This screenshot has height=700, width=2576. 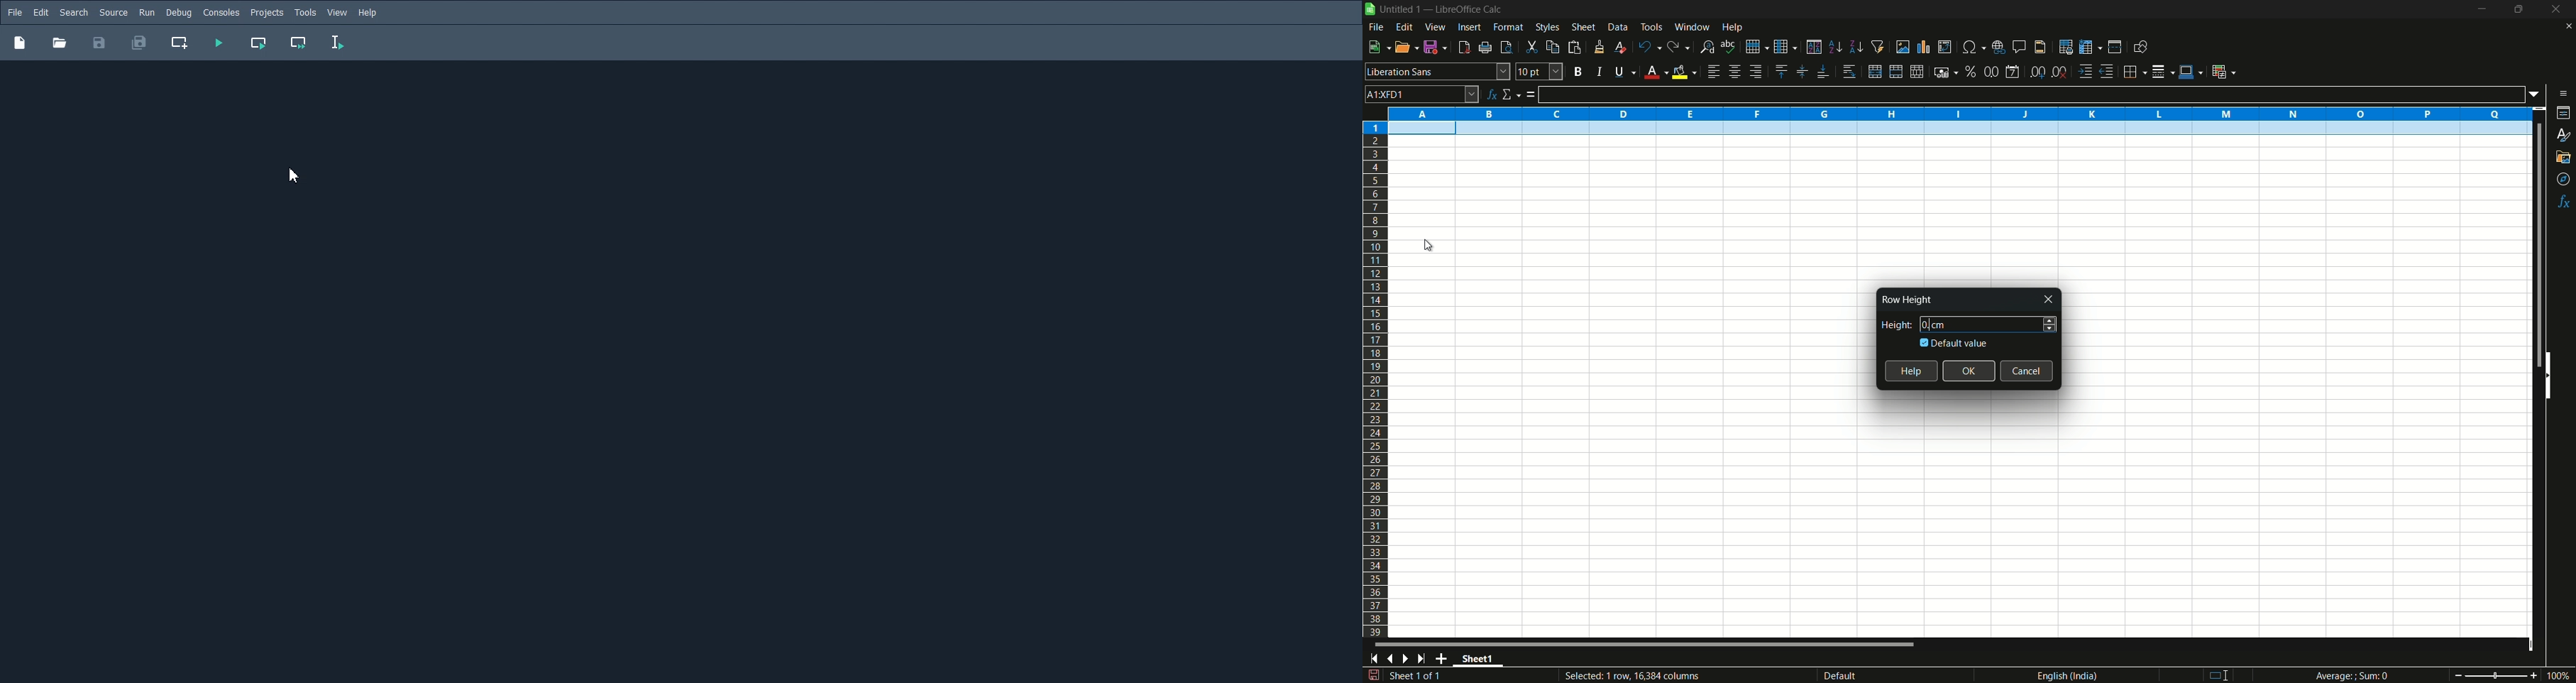 I want to click on center vertically, so click(x=1801, y=72).